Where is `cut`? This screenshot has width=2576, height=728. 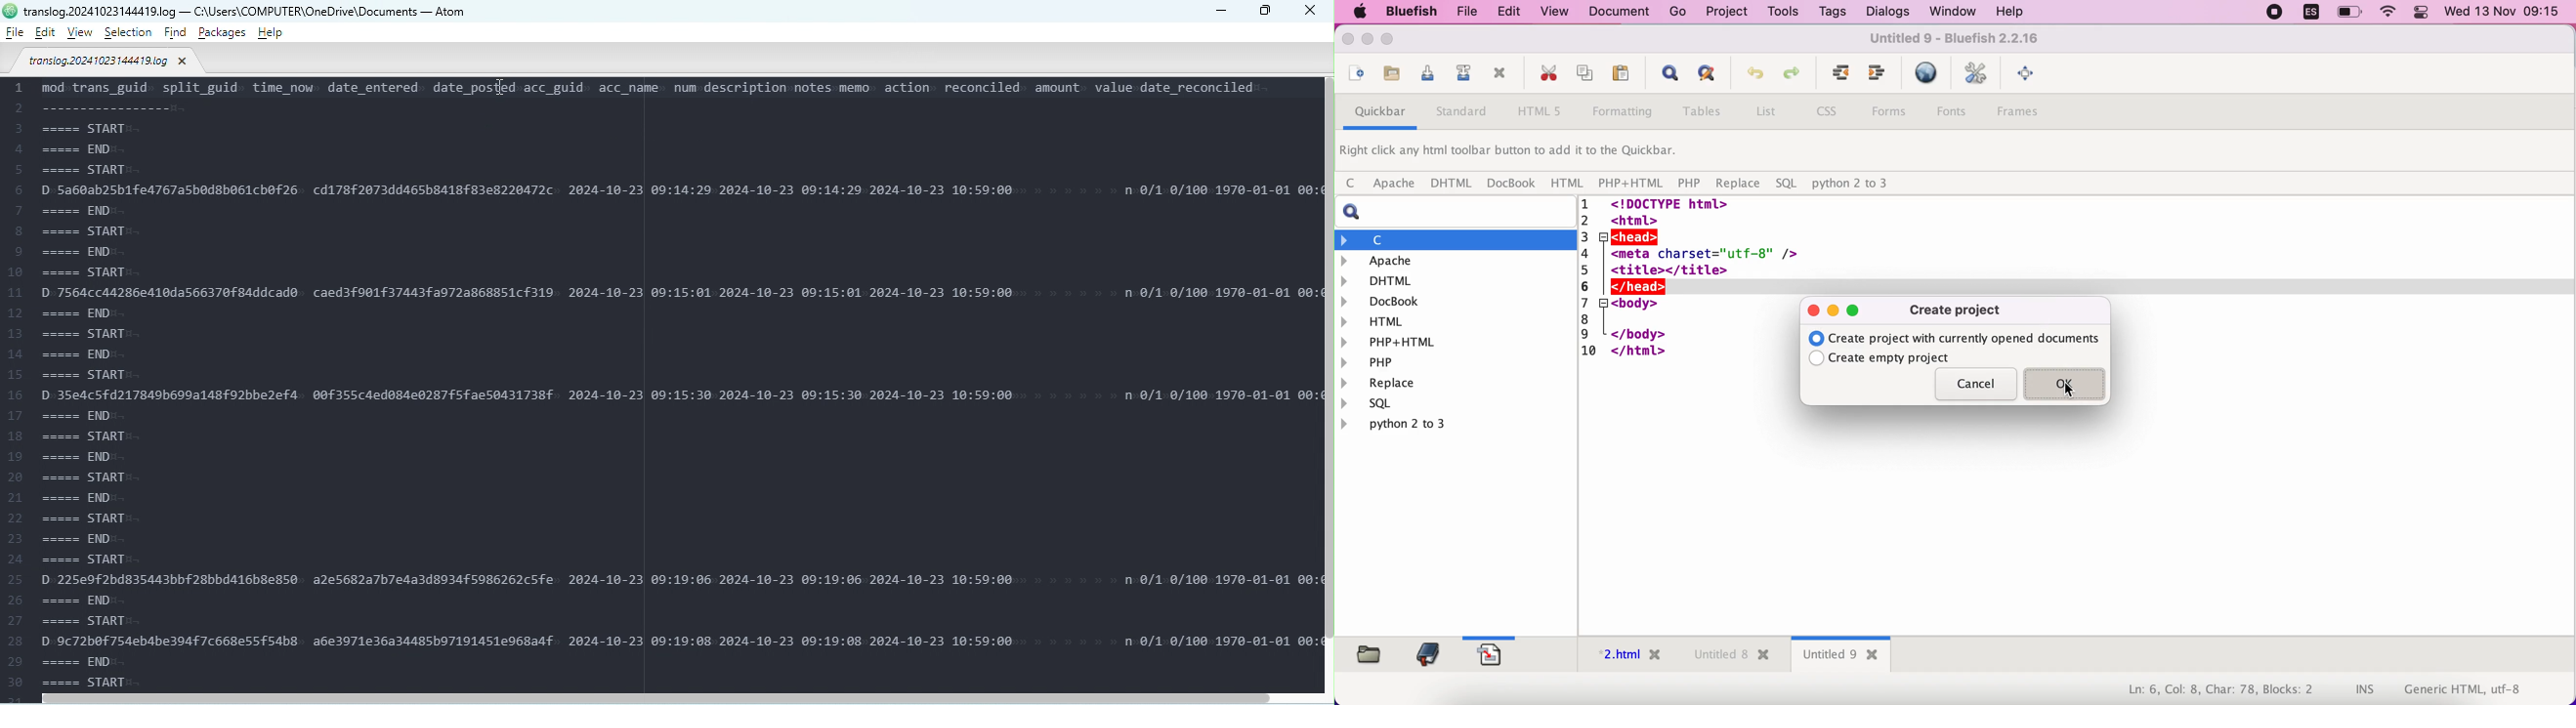
cut is located at coordinates (1545, 75).